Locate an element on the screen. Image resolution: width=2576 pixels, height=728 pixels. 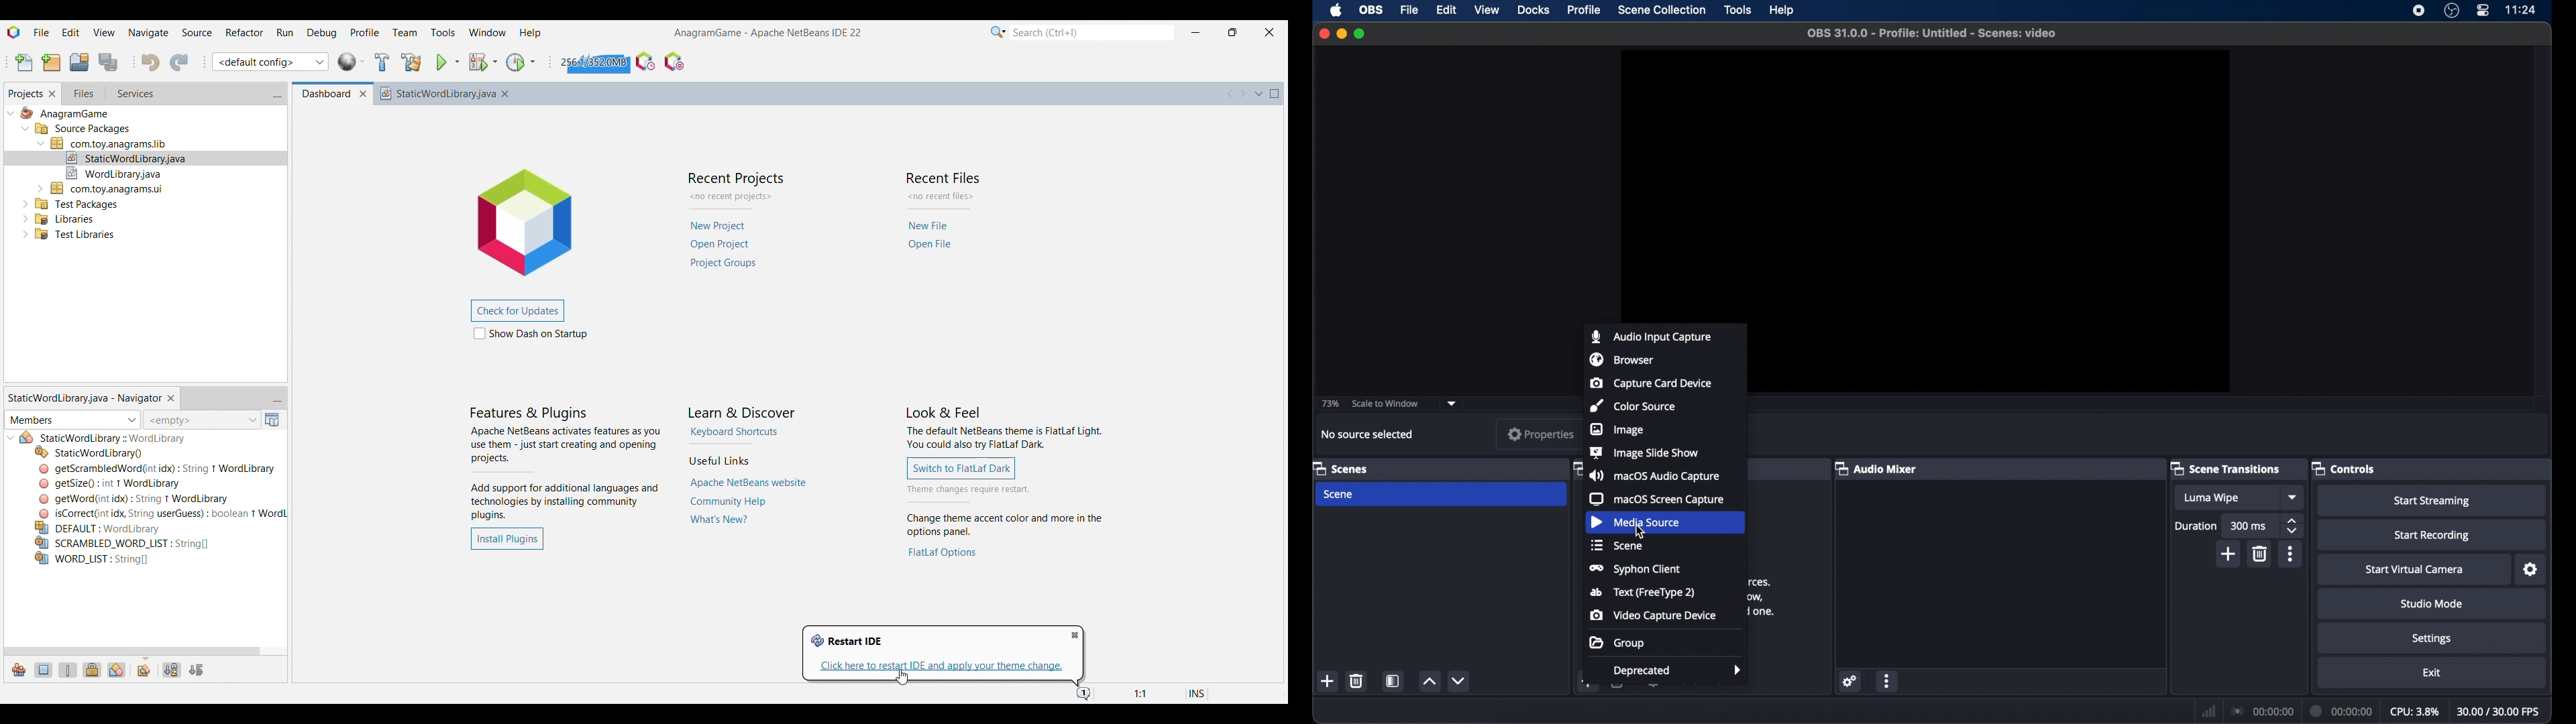
text is located at coordinates (1642, 593).